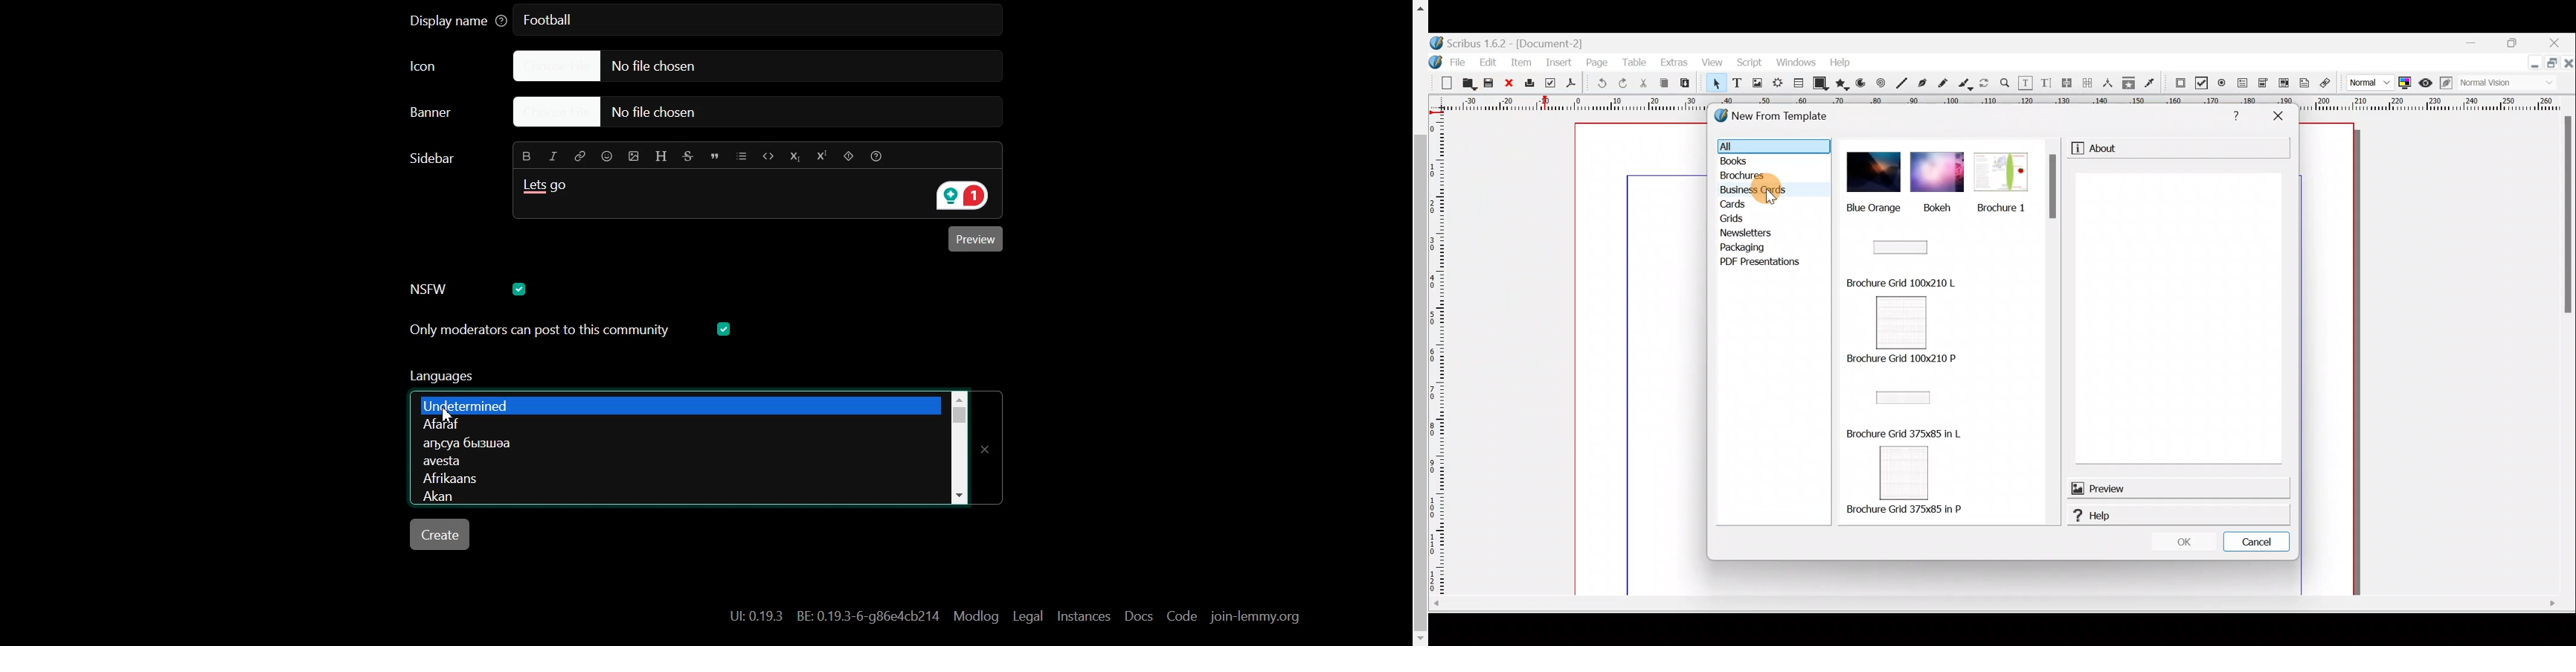 This screenshot has height=672, width=2576. What do you see at coordinates (2243, 84) in the screenshot?
I see `PDF text field` at bounding box center [2243, 84].